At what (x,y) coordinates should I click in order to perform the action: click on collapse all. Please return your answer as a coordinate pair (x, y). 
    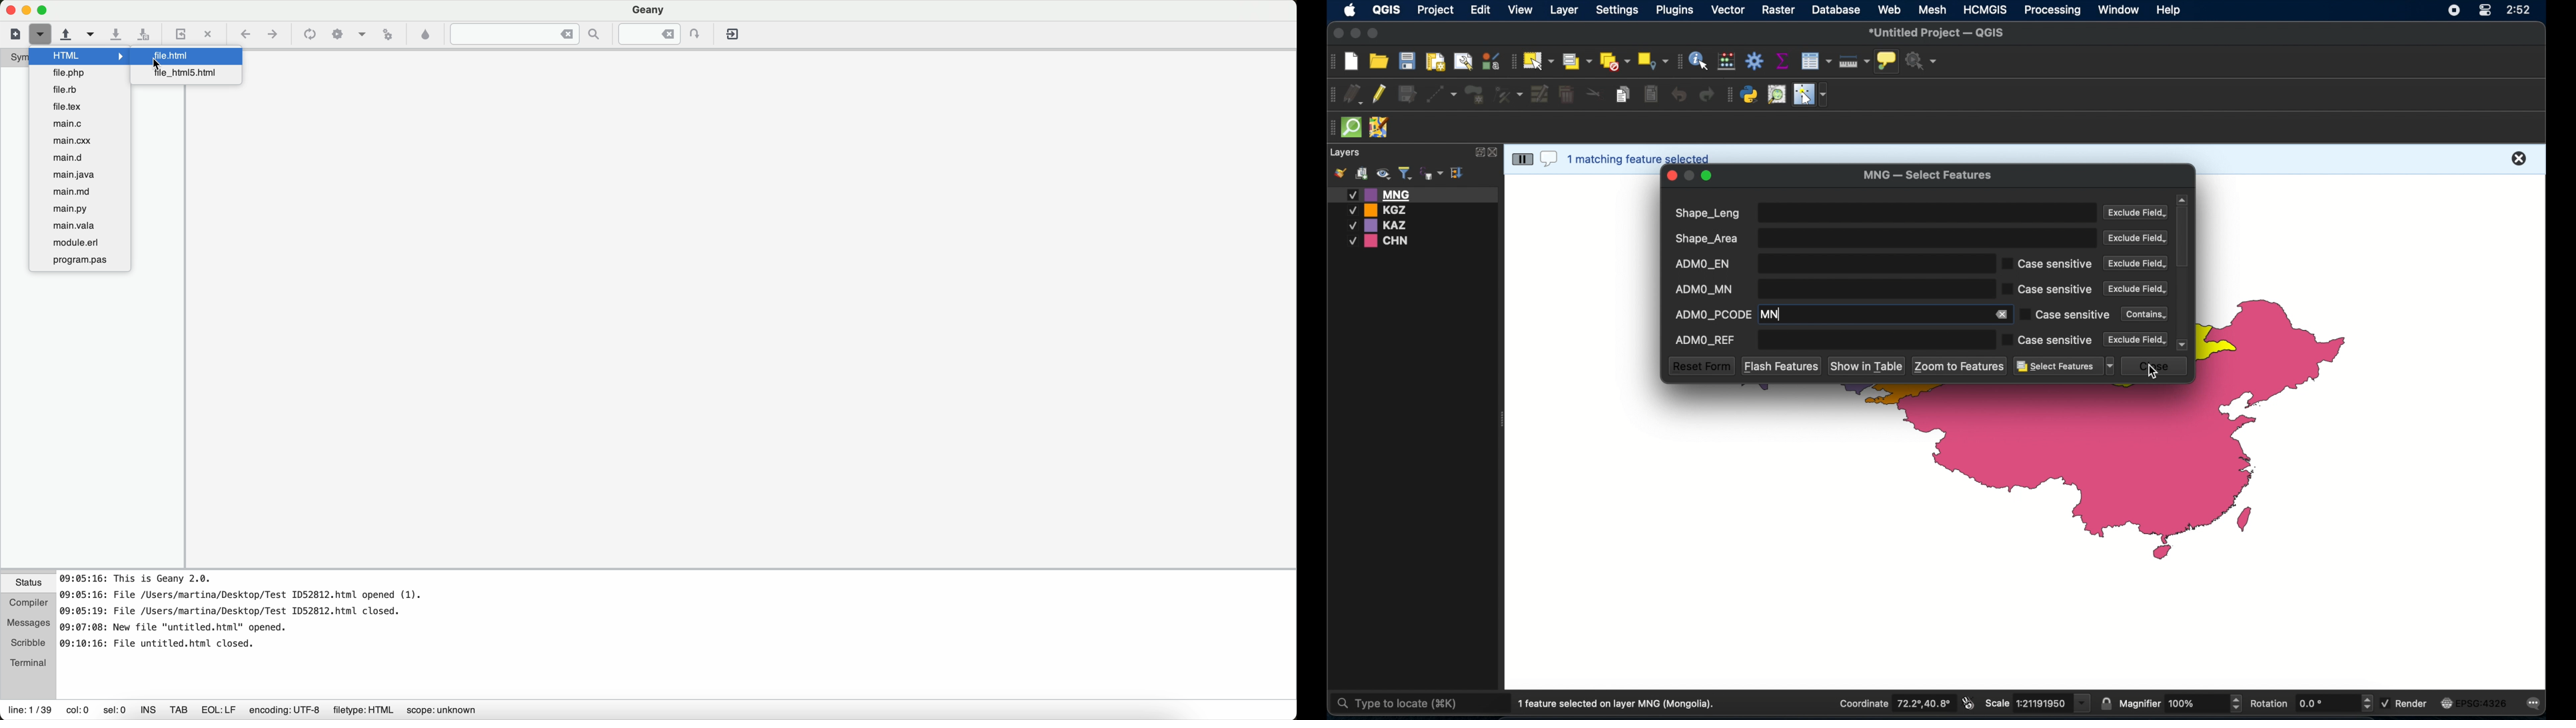
    Looking at the image, I should click on (1458, 172).